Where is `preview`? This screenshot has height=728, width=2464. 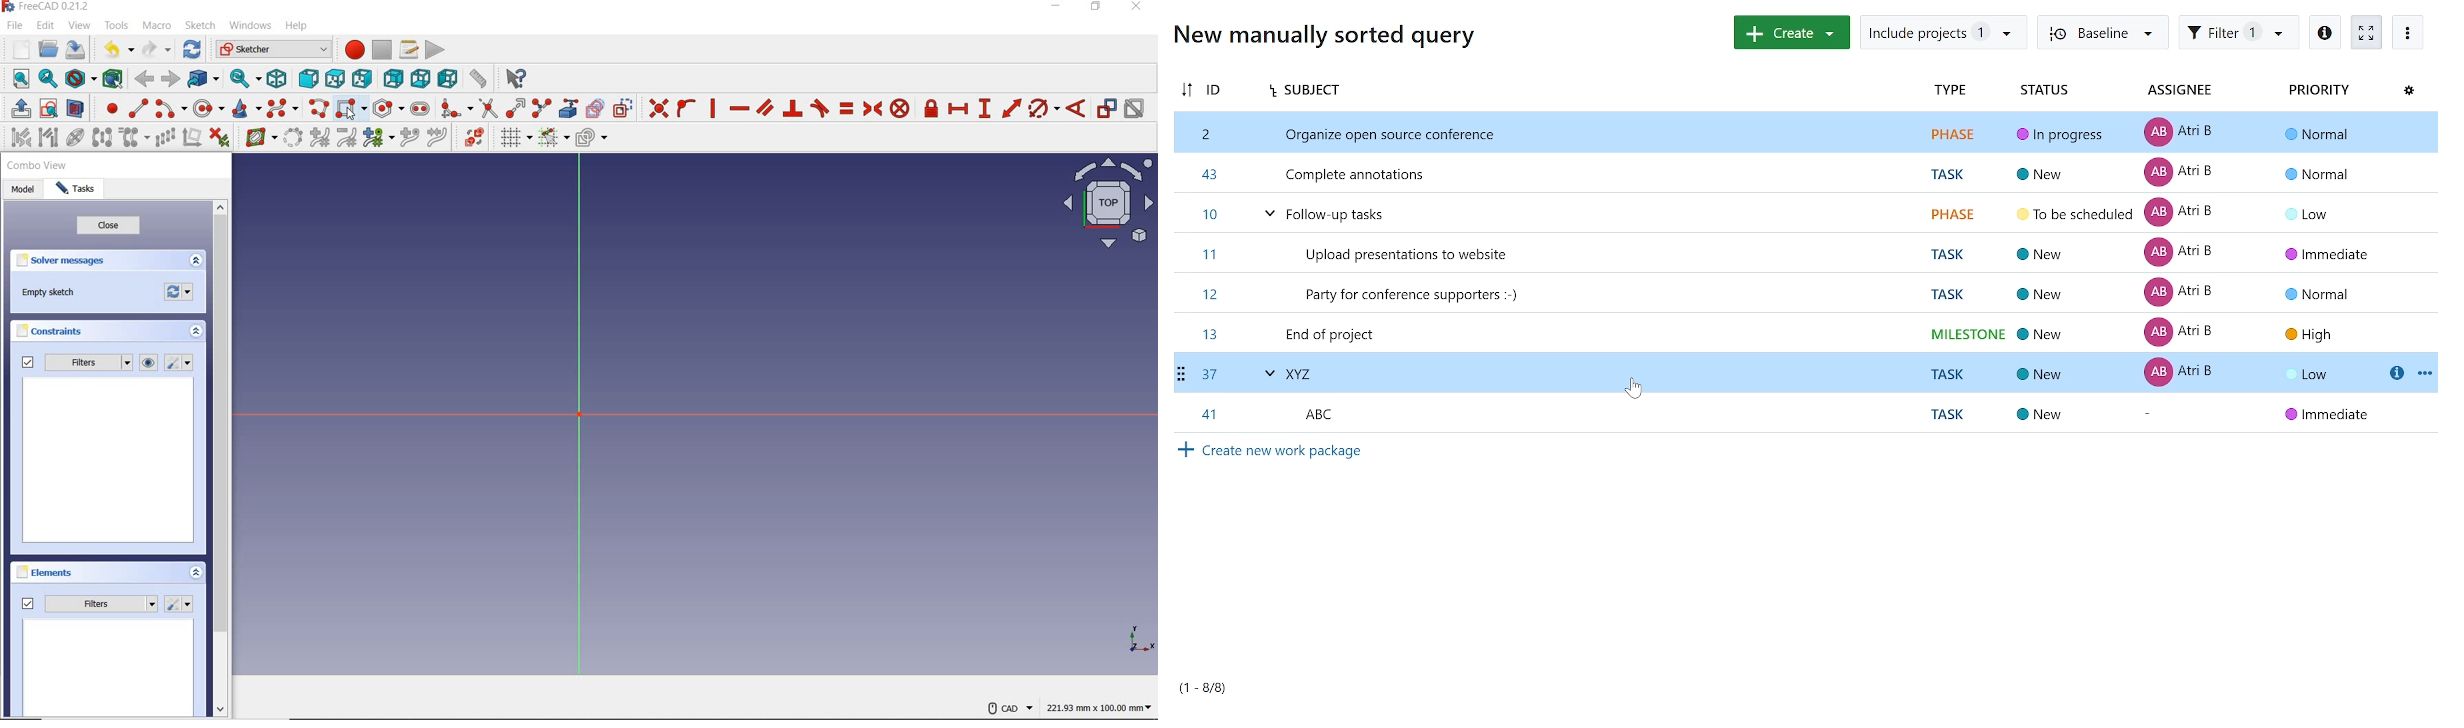
preview is located at coordinates (109, 669).